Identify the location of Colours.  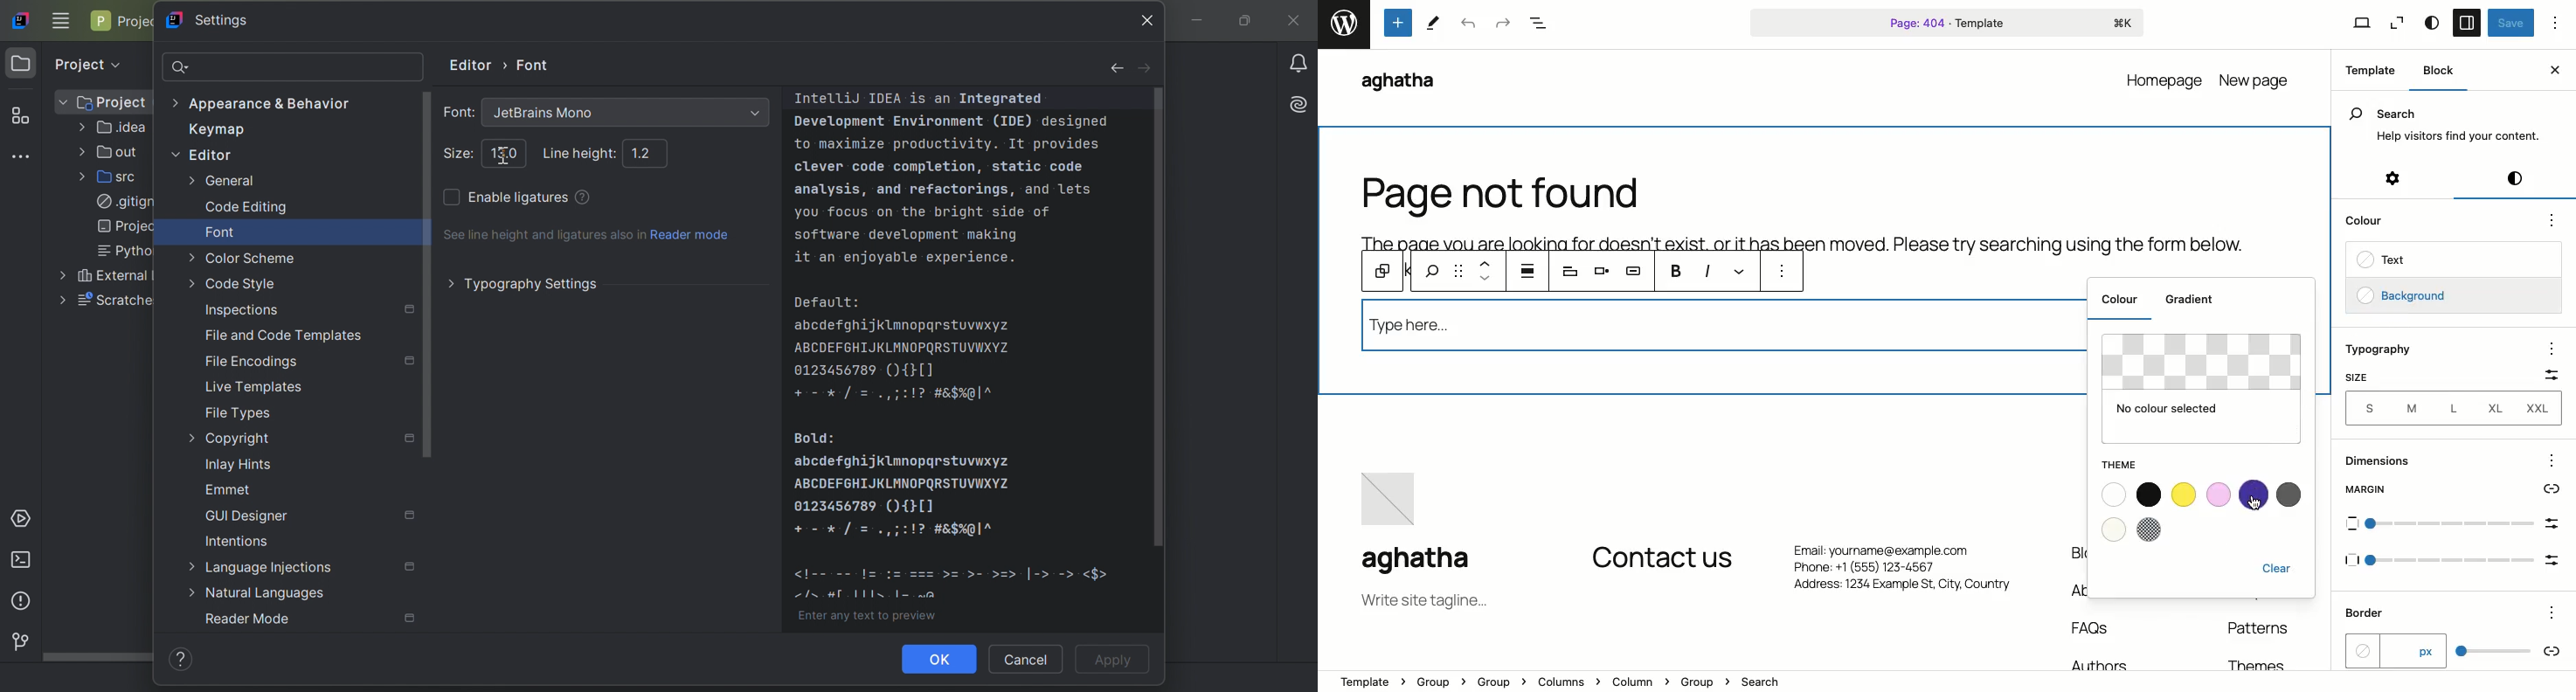
(2199, 511).